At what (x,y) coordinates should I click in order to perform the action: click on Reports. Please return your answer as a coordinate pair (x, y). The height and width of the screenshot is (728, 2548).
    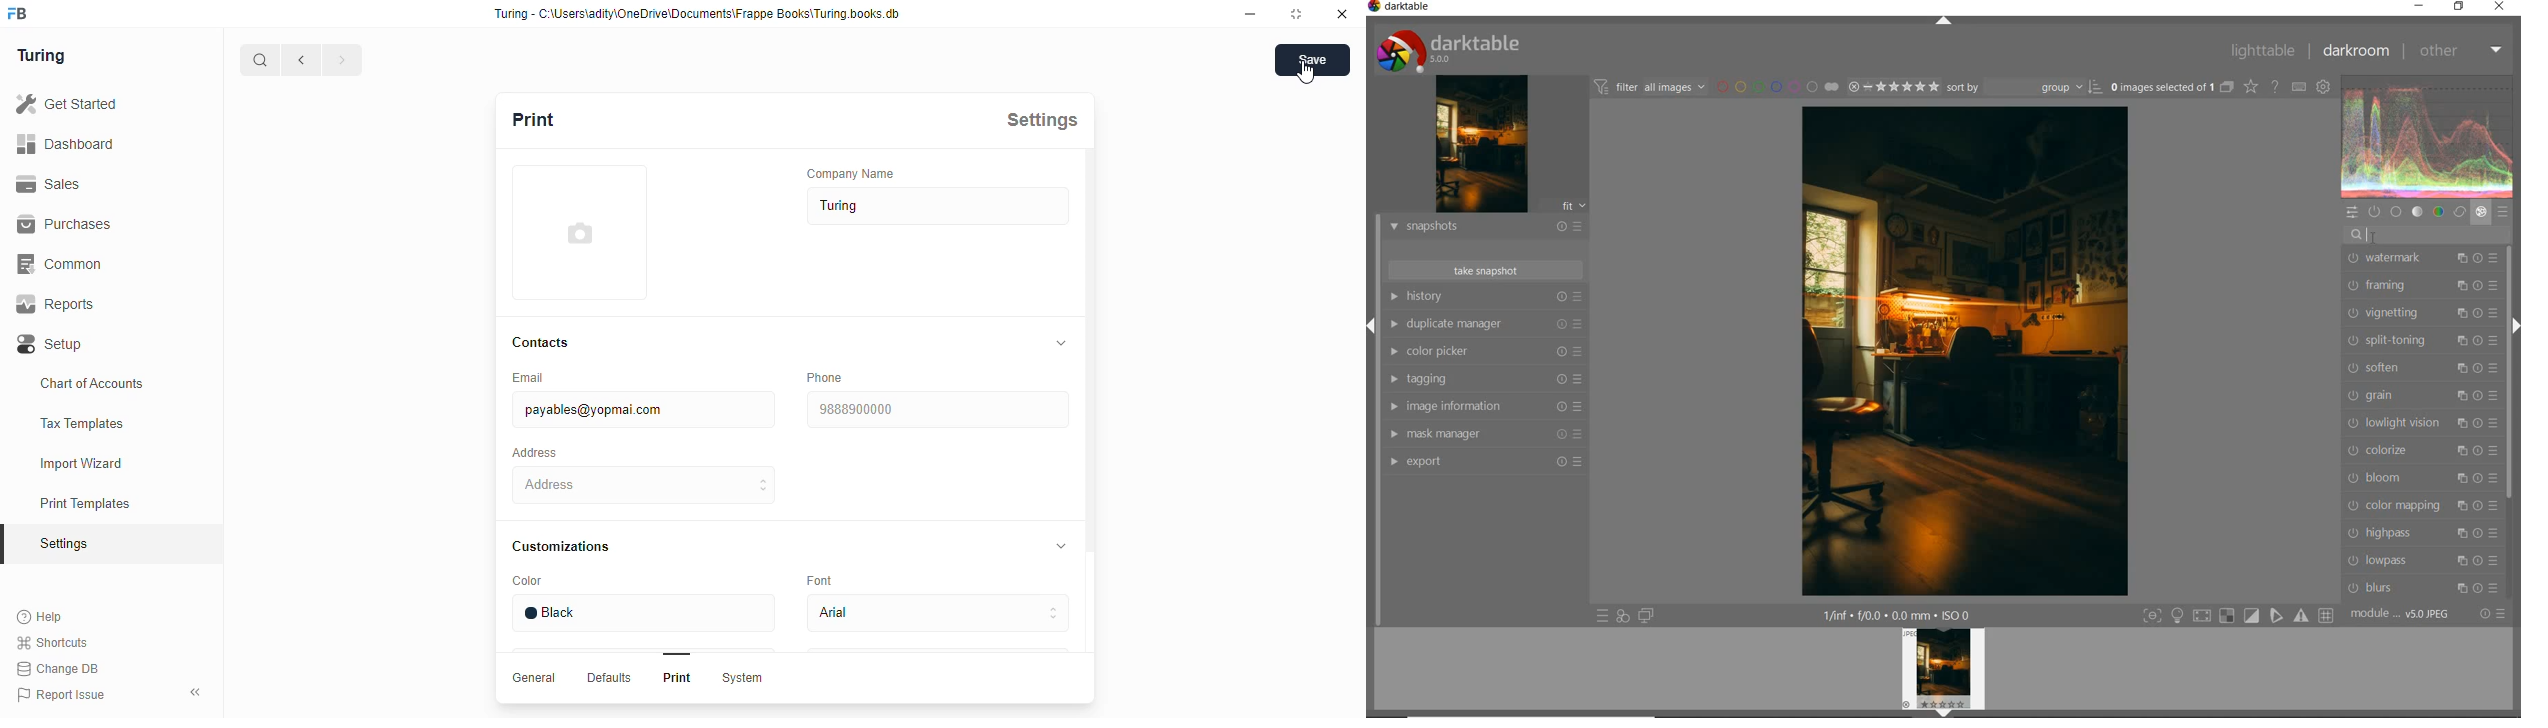
    Looking at the image, I should click on (63, 305).